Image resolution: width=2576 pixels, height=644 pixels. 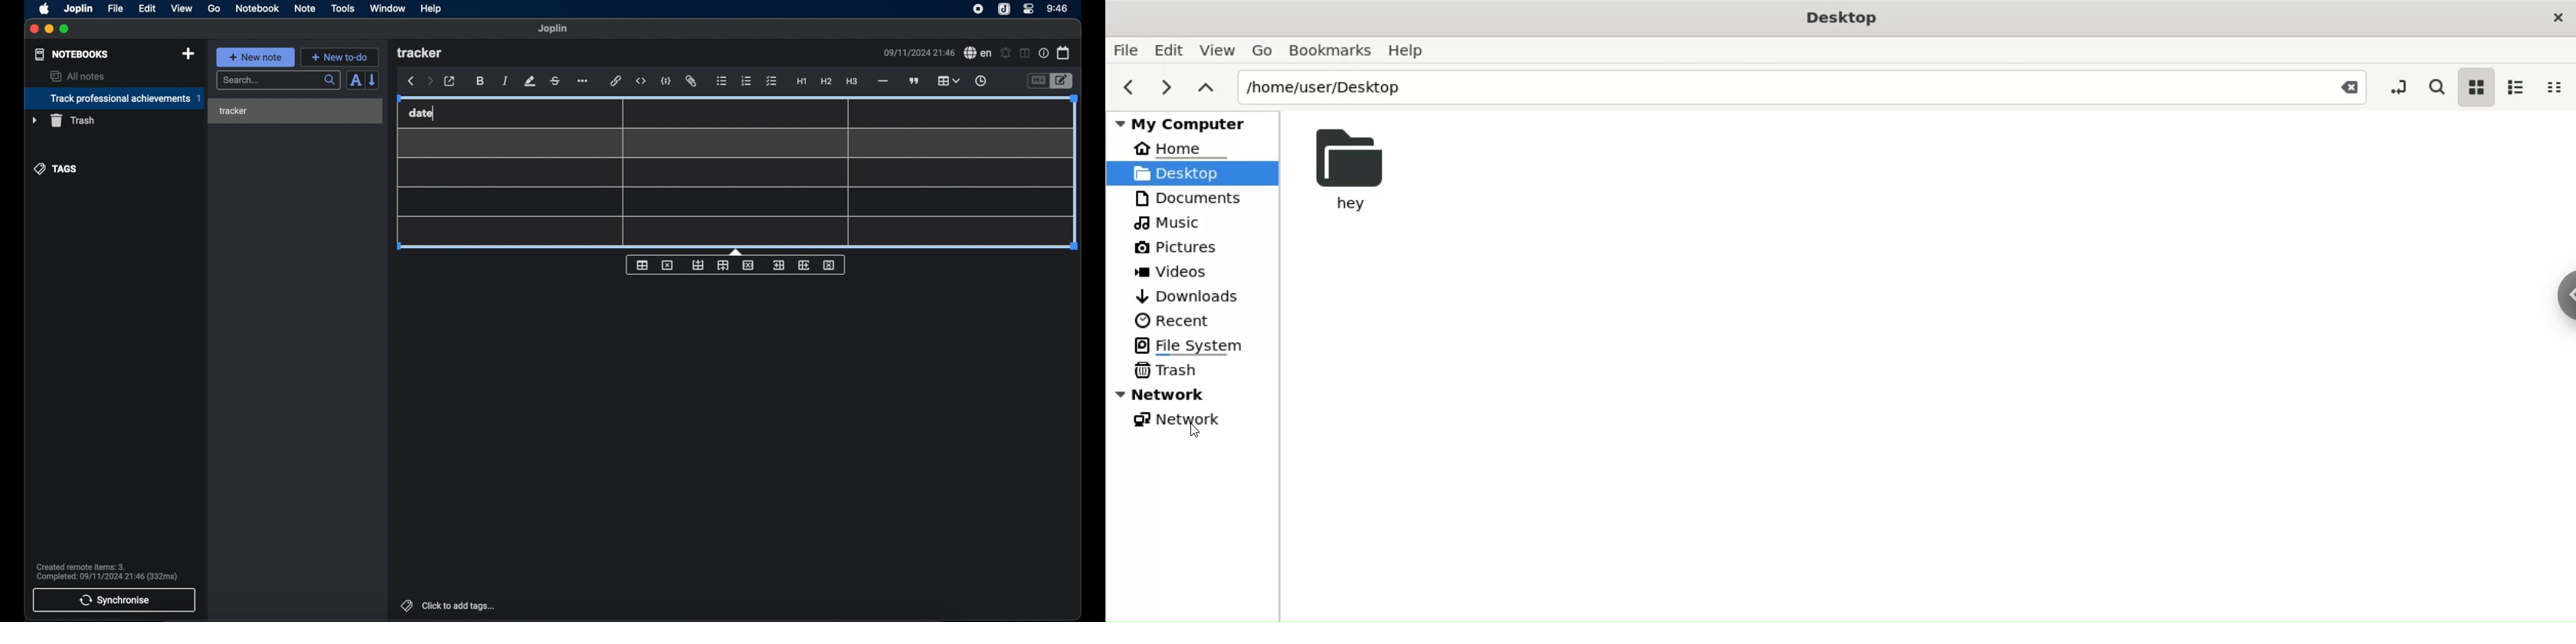 I want to click on sync notification, so click(x=107, y=572).